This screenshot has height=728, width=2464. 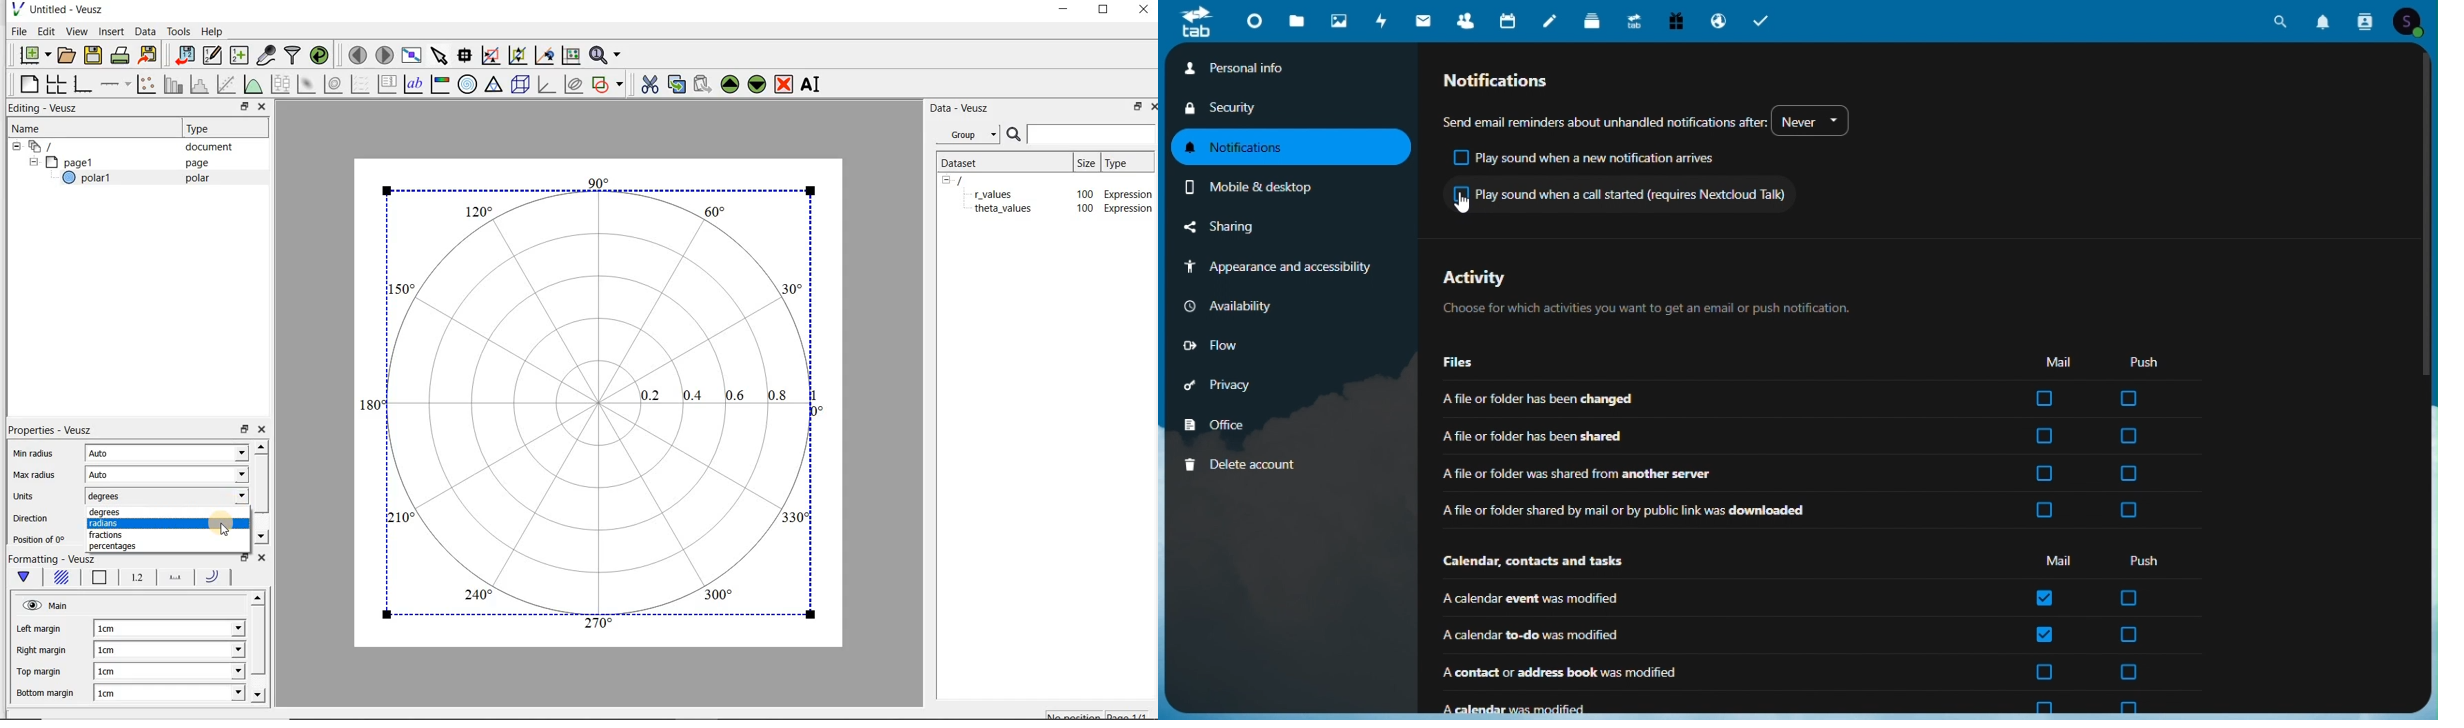 I want to click on Calendar contacts and tasks, so click(x=1537, y=562).